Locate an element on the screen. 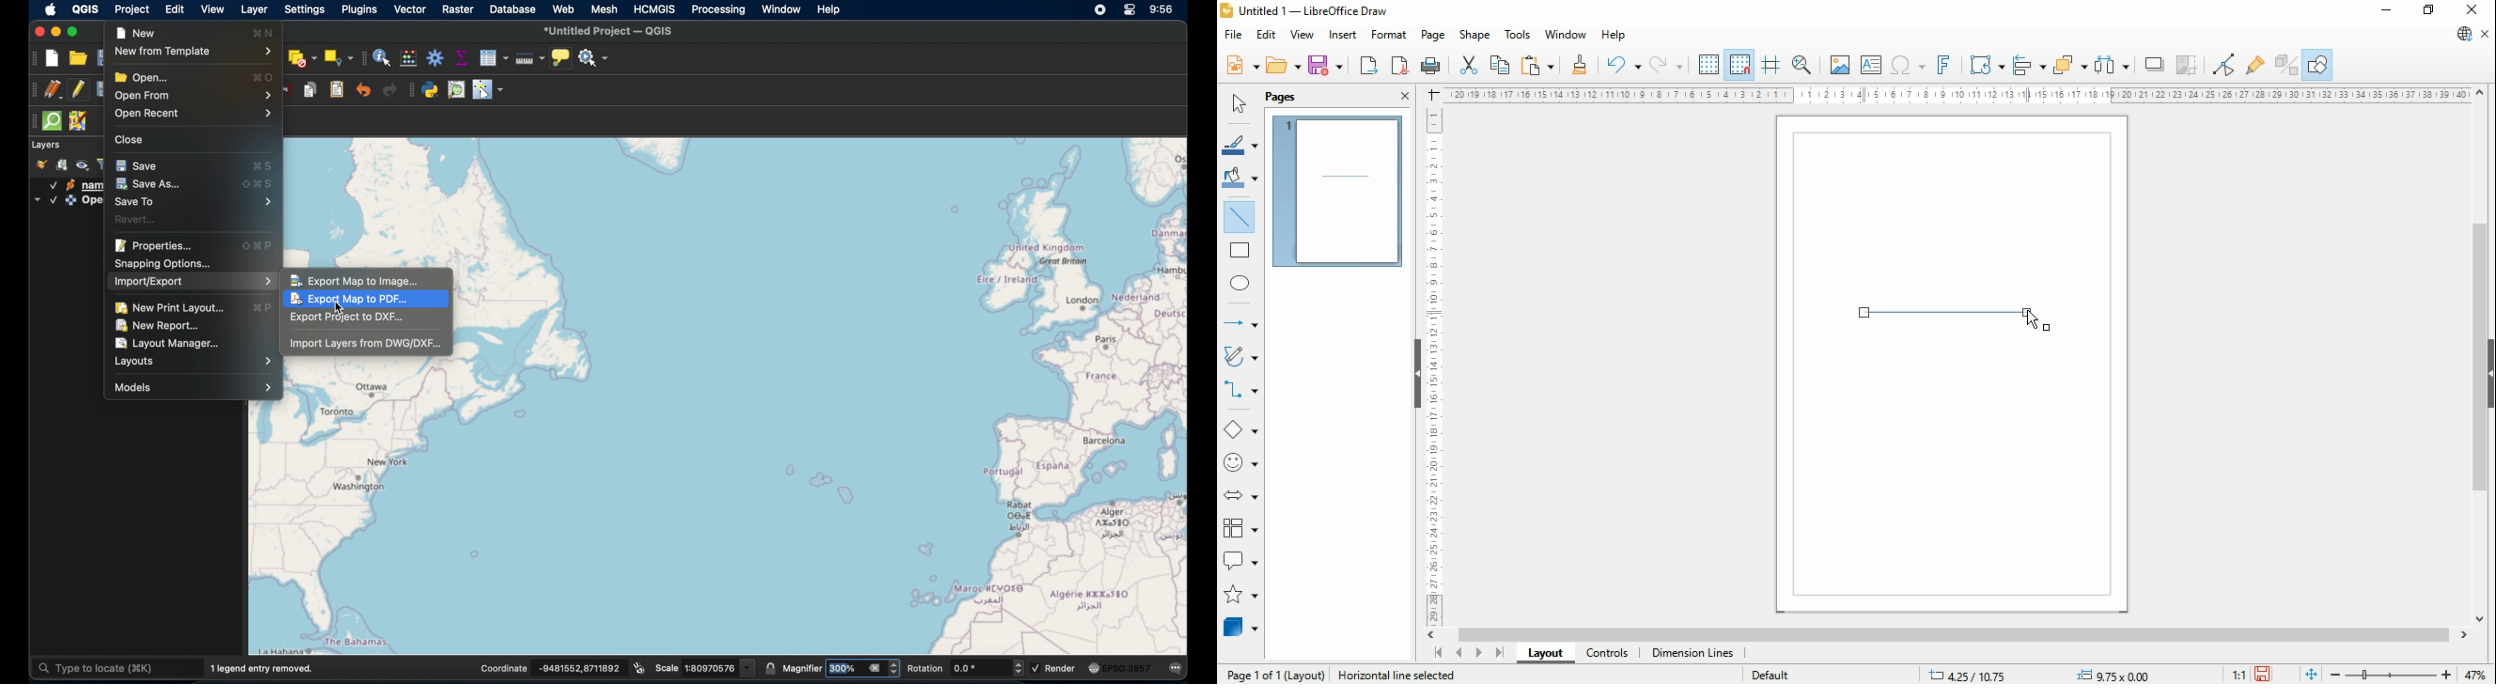 The height and width of the screenshot is (700, 2520). open from menu is located at coordinates (192, 95).